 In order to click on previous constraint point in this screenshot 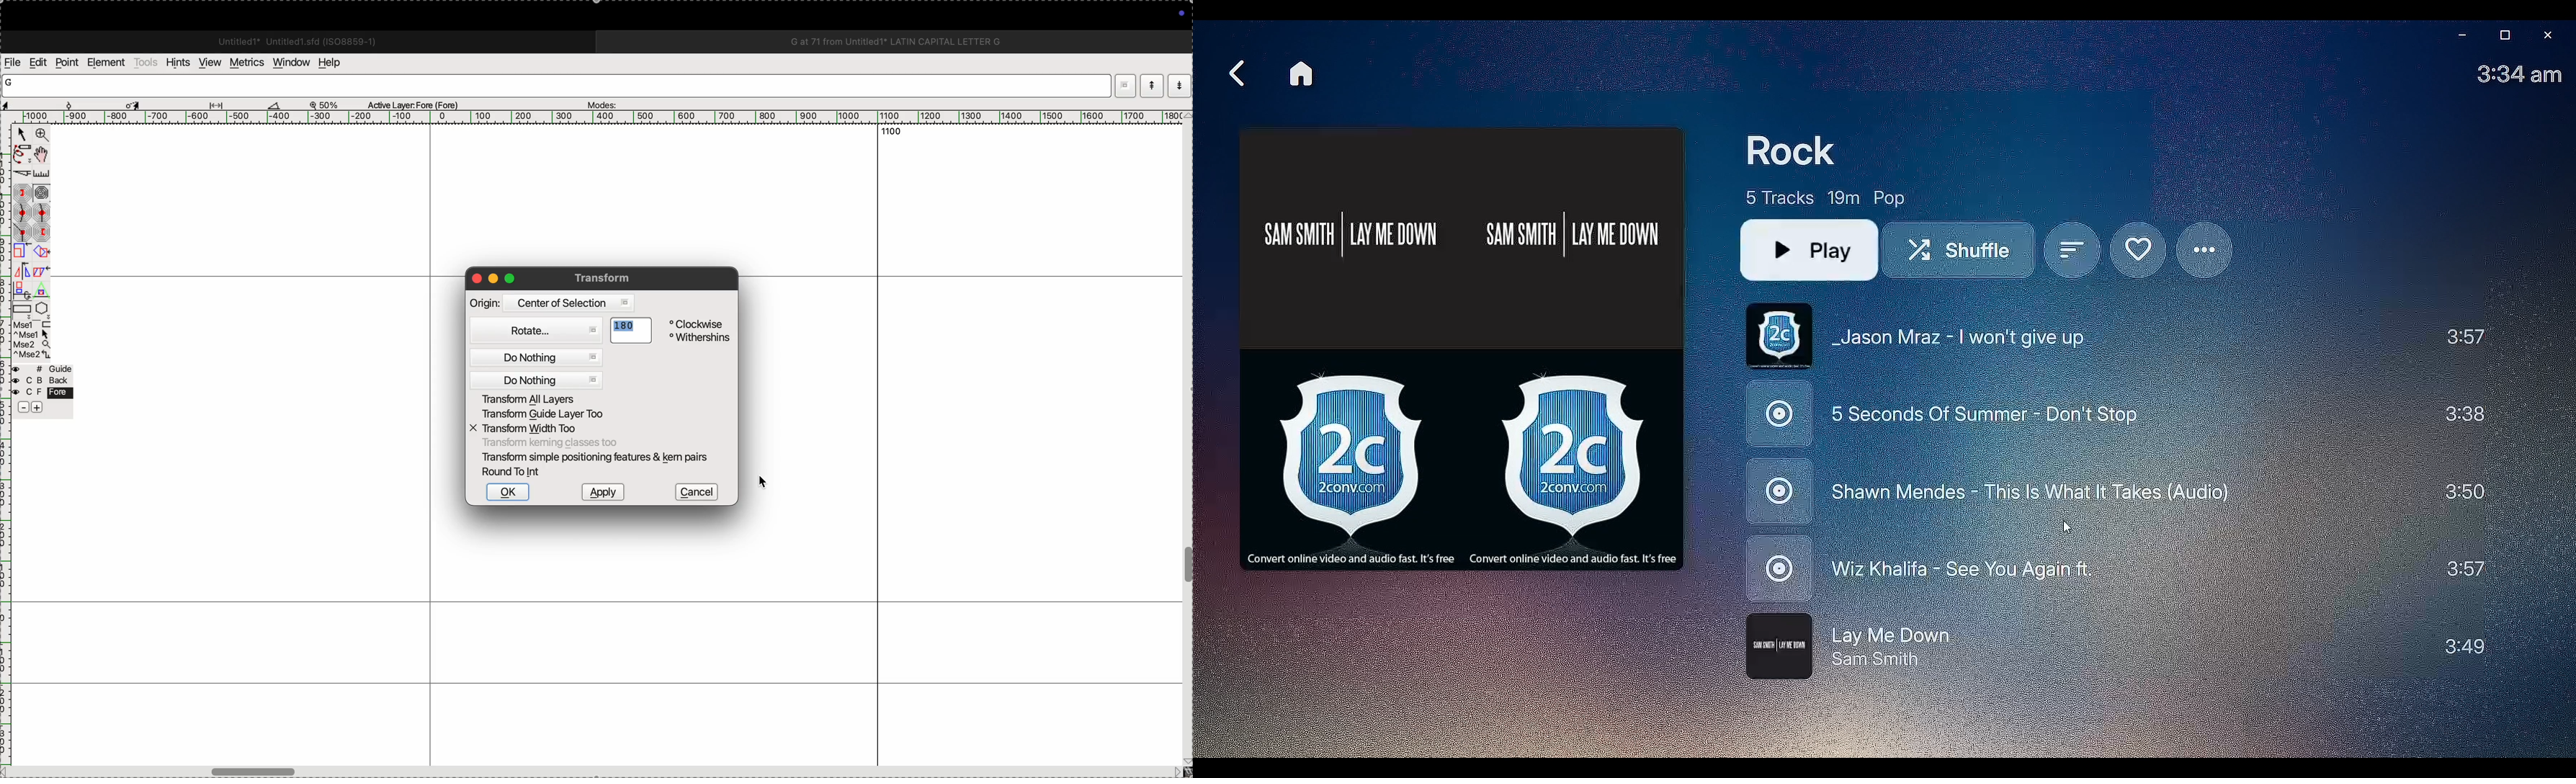, I will do `click(42, 232)`.